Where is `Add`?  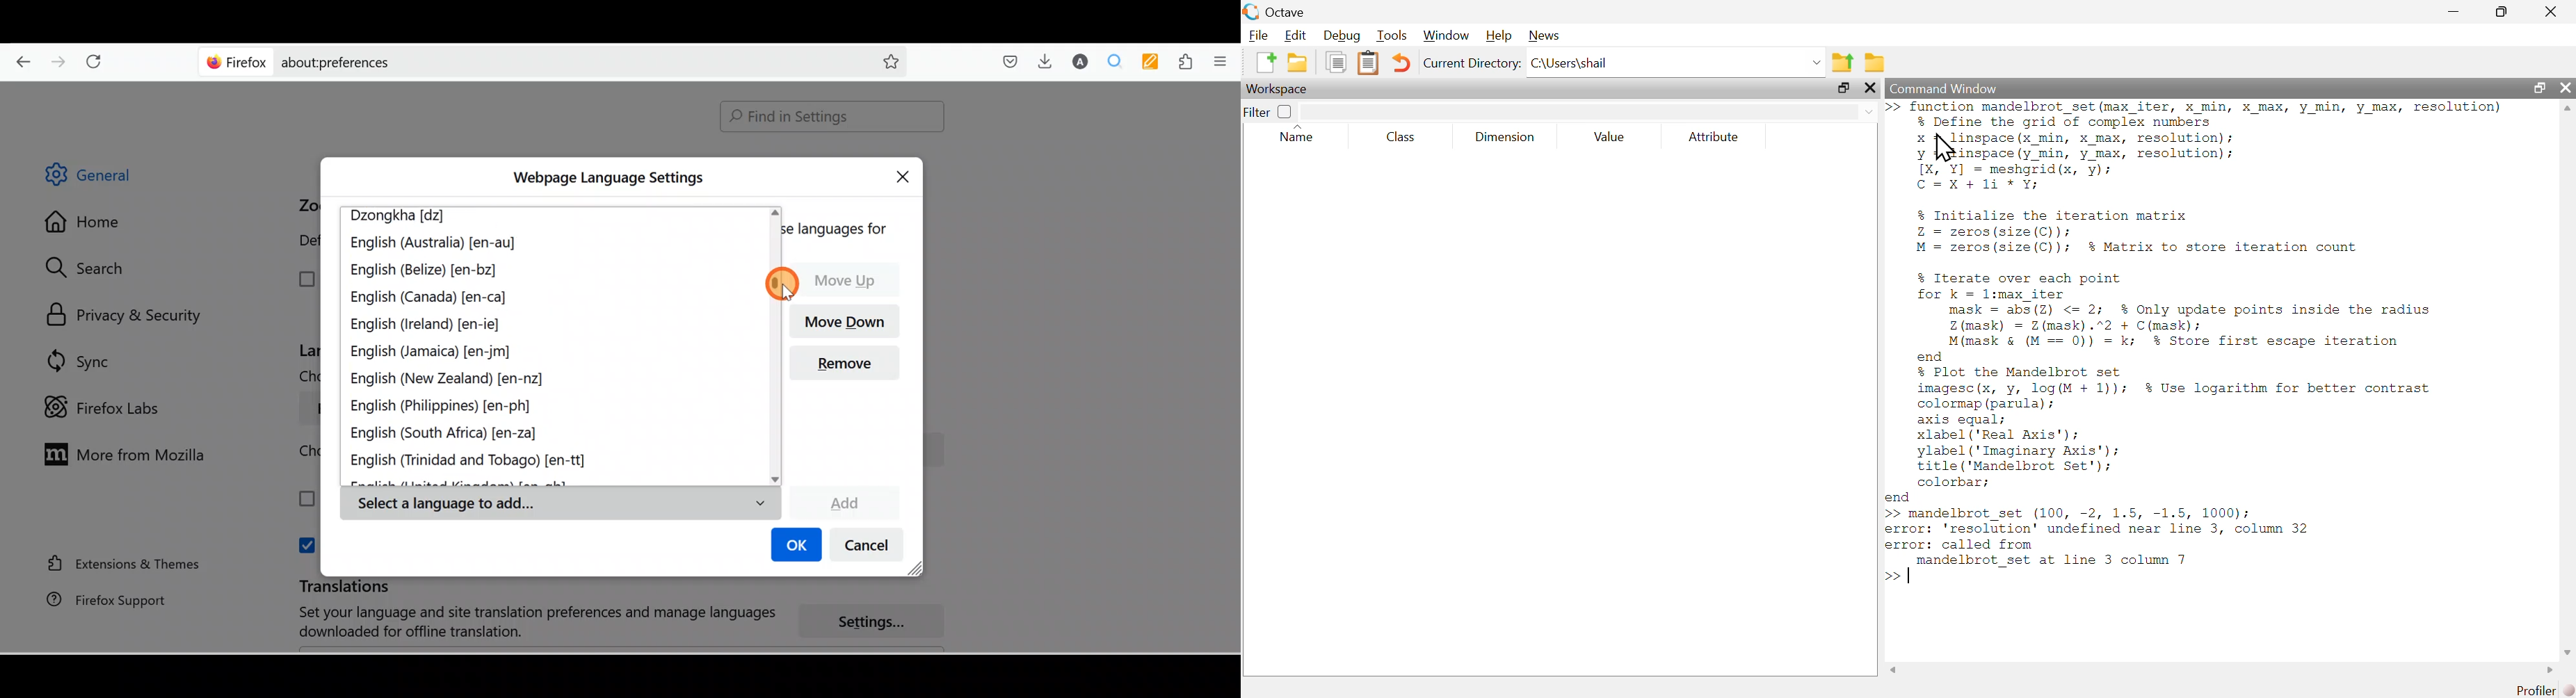 Add is located at coordinates (844, 501).